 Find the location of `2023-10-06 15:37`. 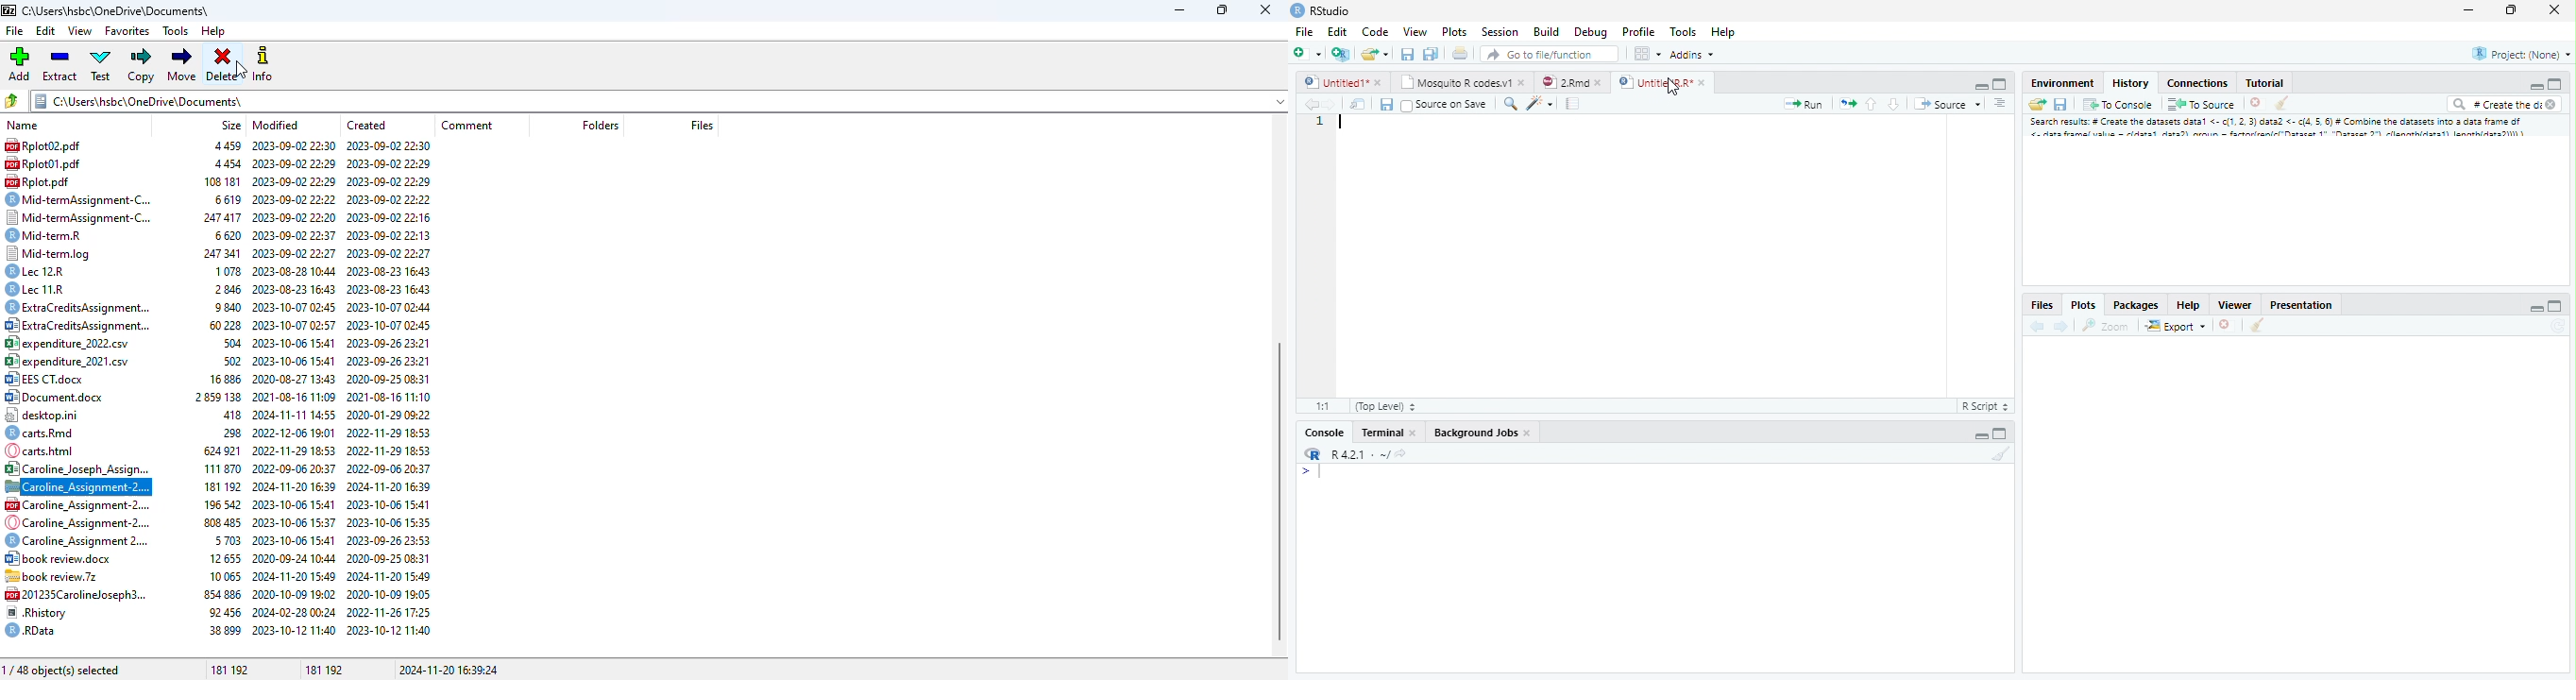

2023-10-06 15:37 is located at coordinates (295, 522).